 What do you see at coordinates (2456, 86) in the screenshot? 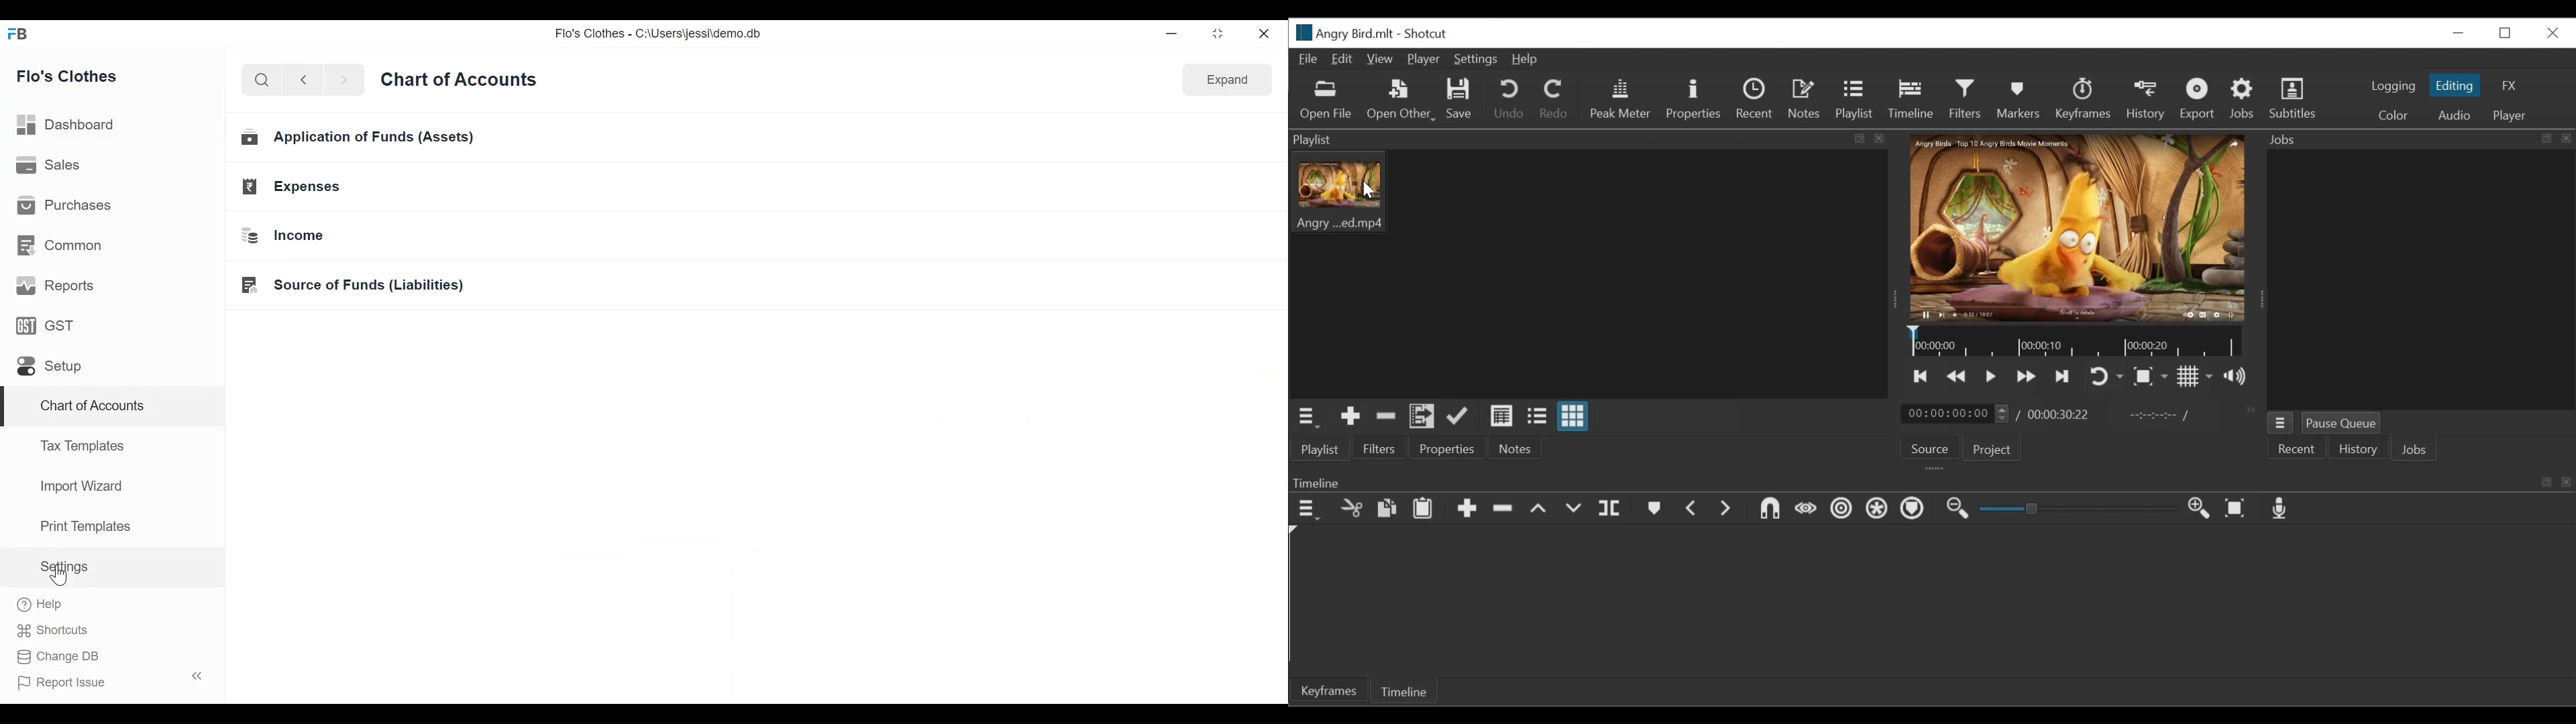
I see `Editing` at bounding box center [2456, 86].